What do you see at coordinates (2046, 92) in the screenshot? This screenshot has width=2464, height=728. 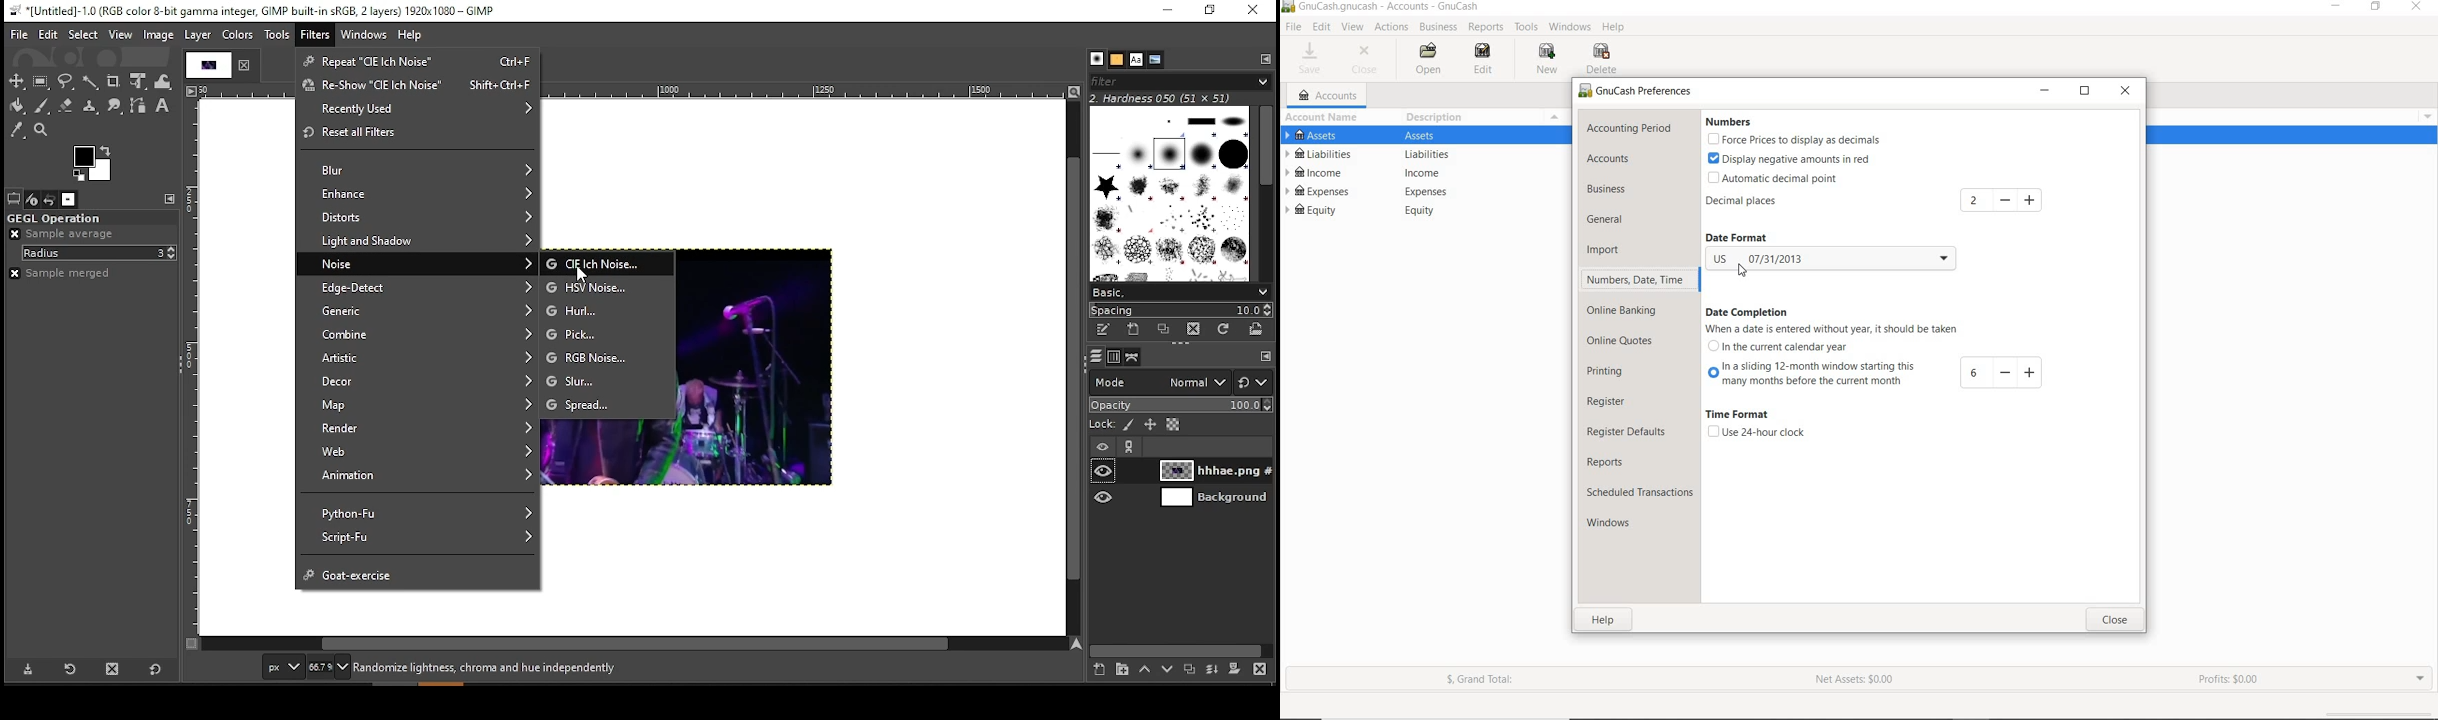 I see `minimize` at bounding box center [2046, 92].